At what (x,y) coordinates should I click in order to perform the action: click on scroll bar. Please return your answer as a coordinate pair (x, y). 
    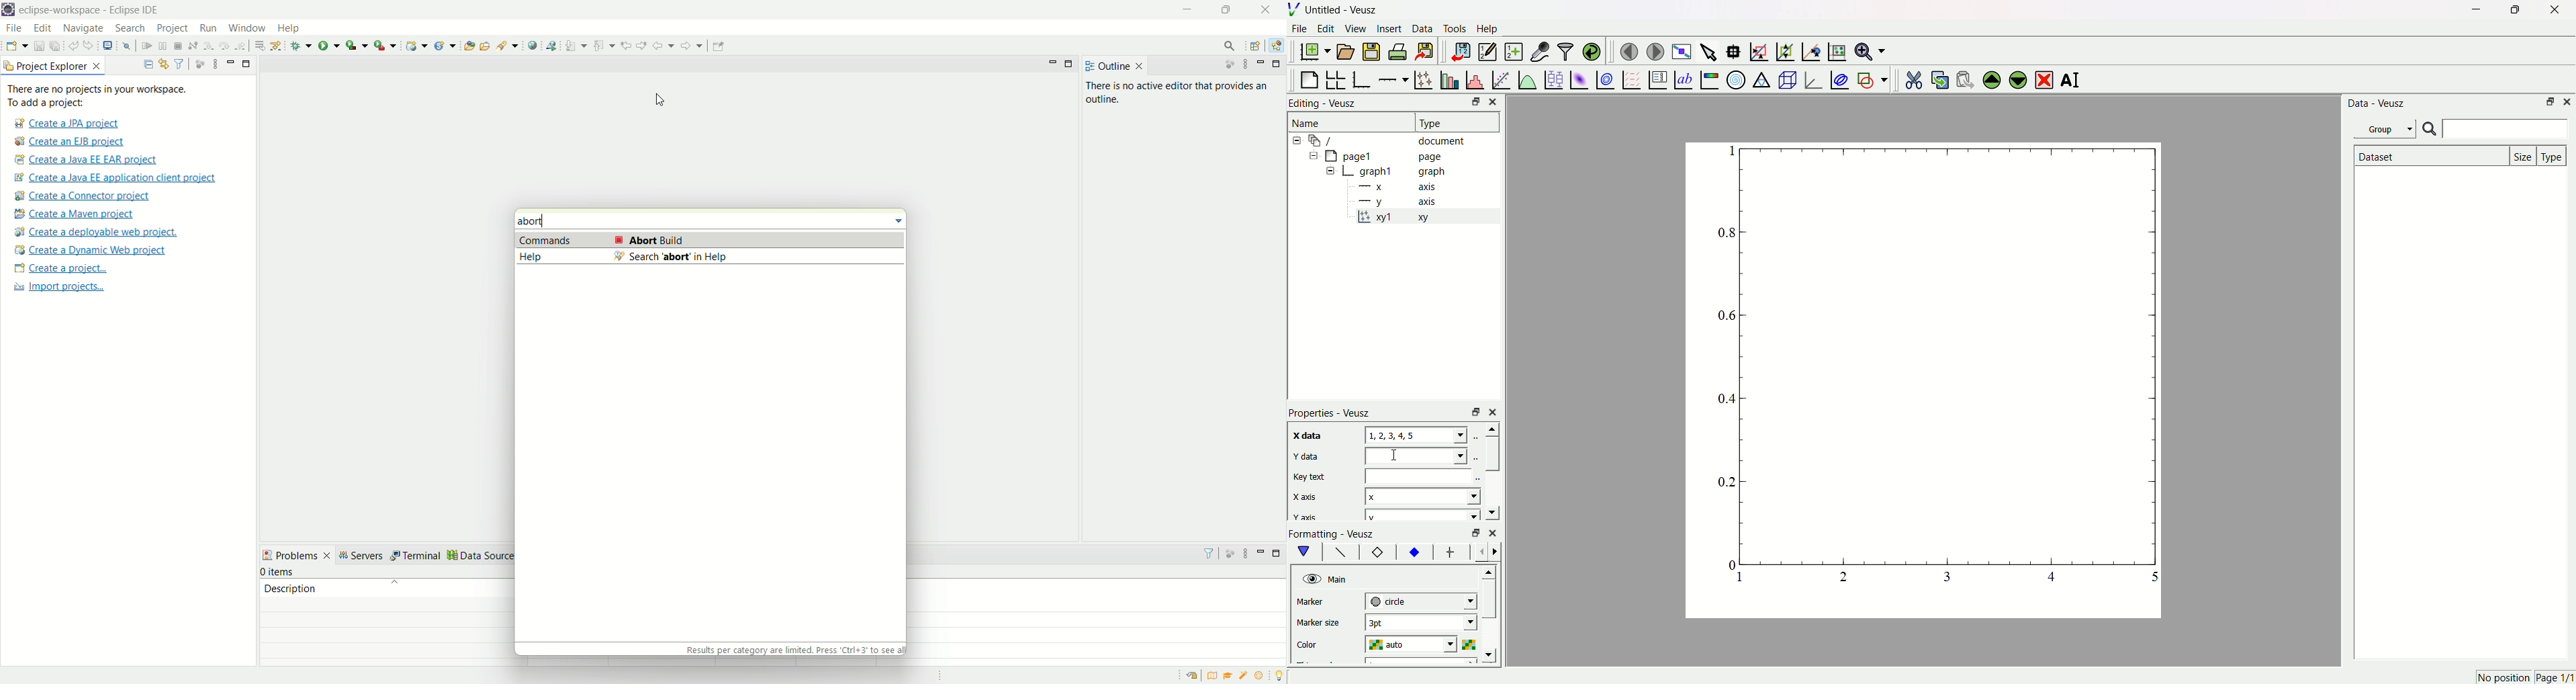
    Looking at the image, I should click on (1490, 603).